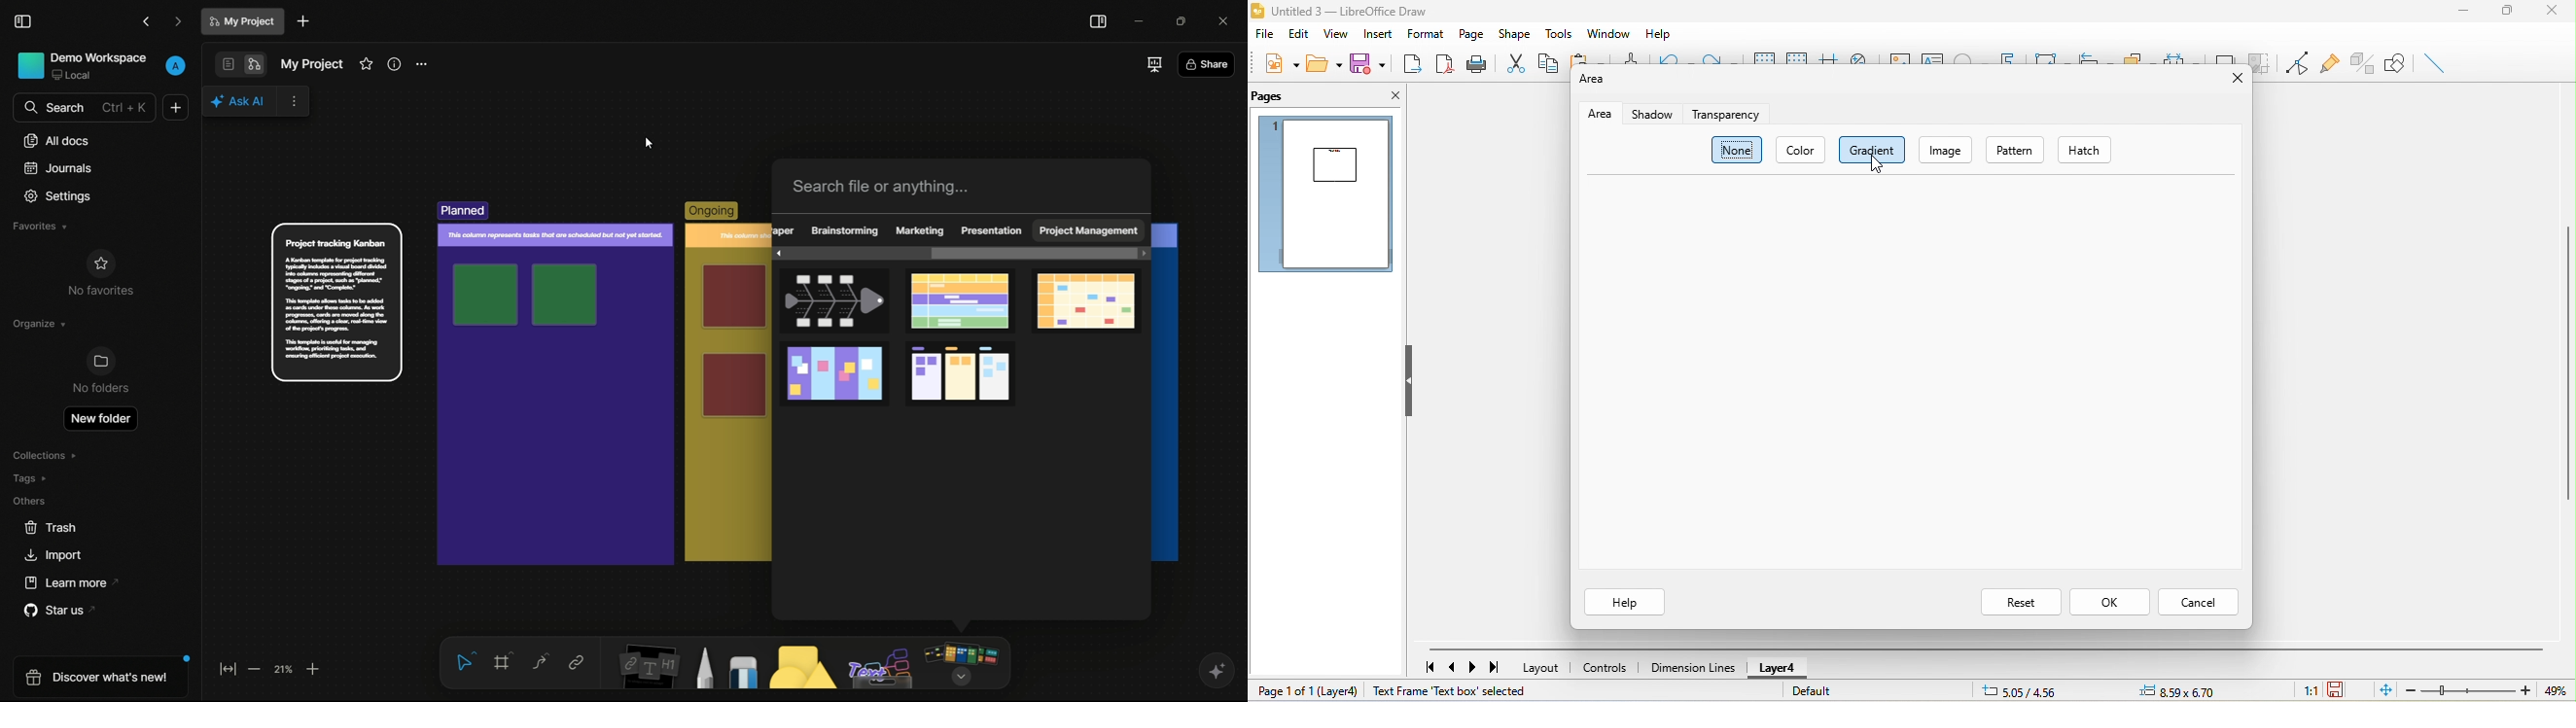  What do you see at coordinates (1730, 114) in the screenshot?
I see `transparency` at bounding box center [1730, 114].